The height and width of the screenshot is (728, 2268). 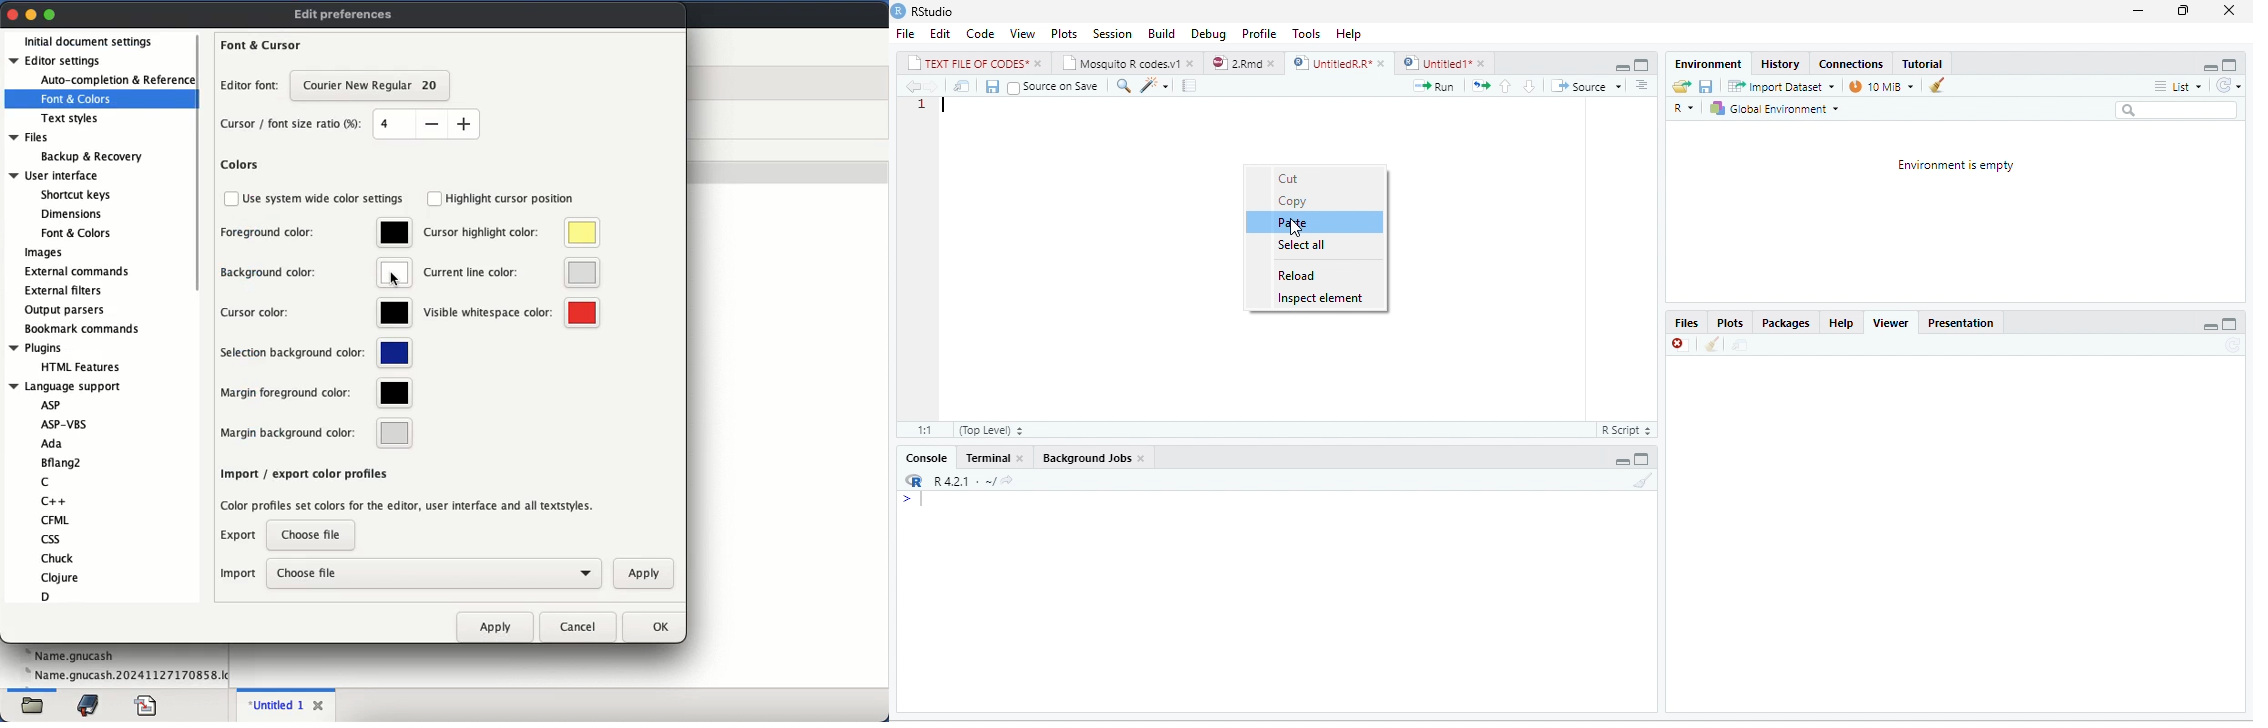 What do you see at coordinates (1896, 323) in the screenshot?
I see `Viewer` at bounding box center [1896, 323].